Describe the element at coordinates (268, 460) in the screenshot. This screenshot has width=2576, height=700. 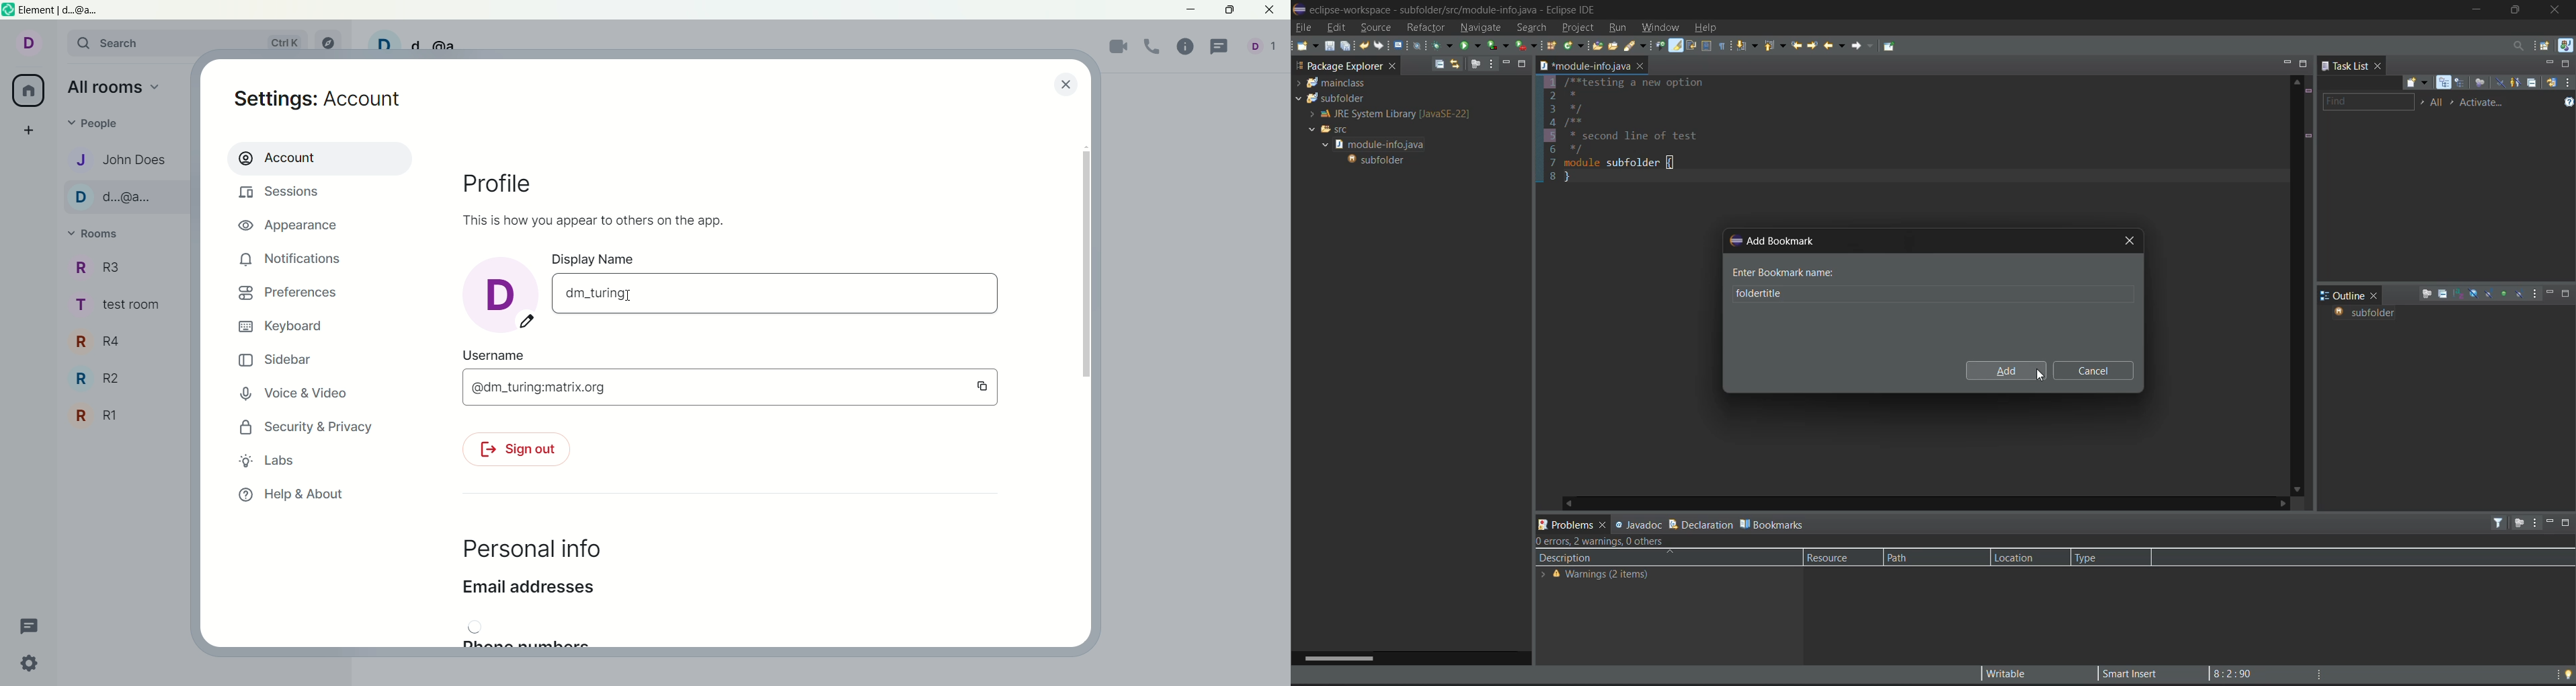
I see `labs` at that location.